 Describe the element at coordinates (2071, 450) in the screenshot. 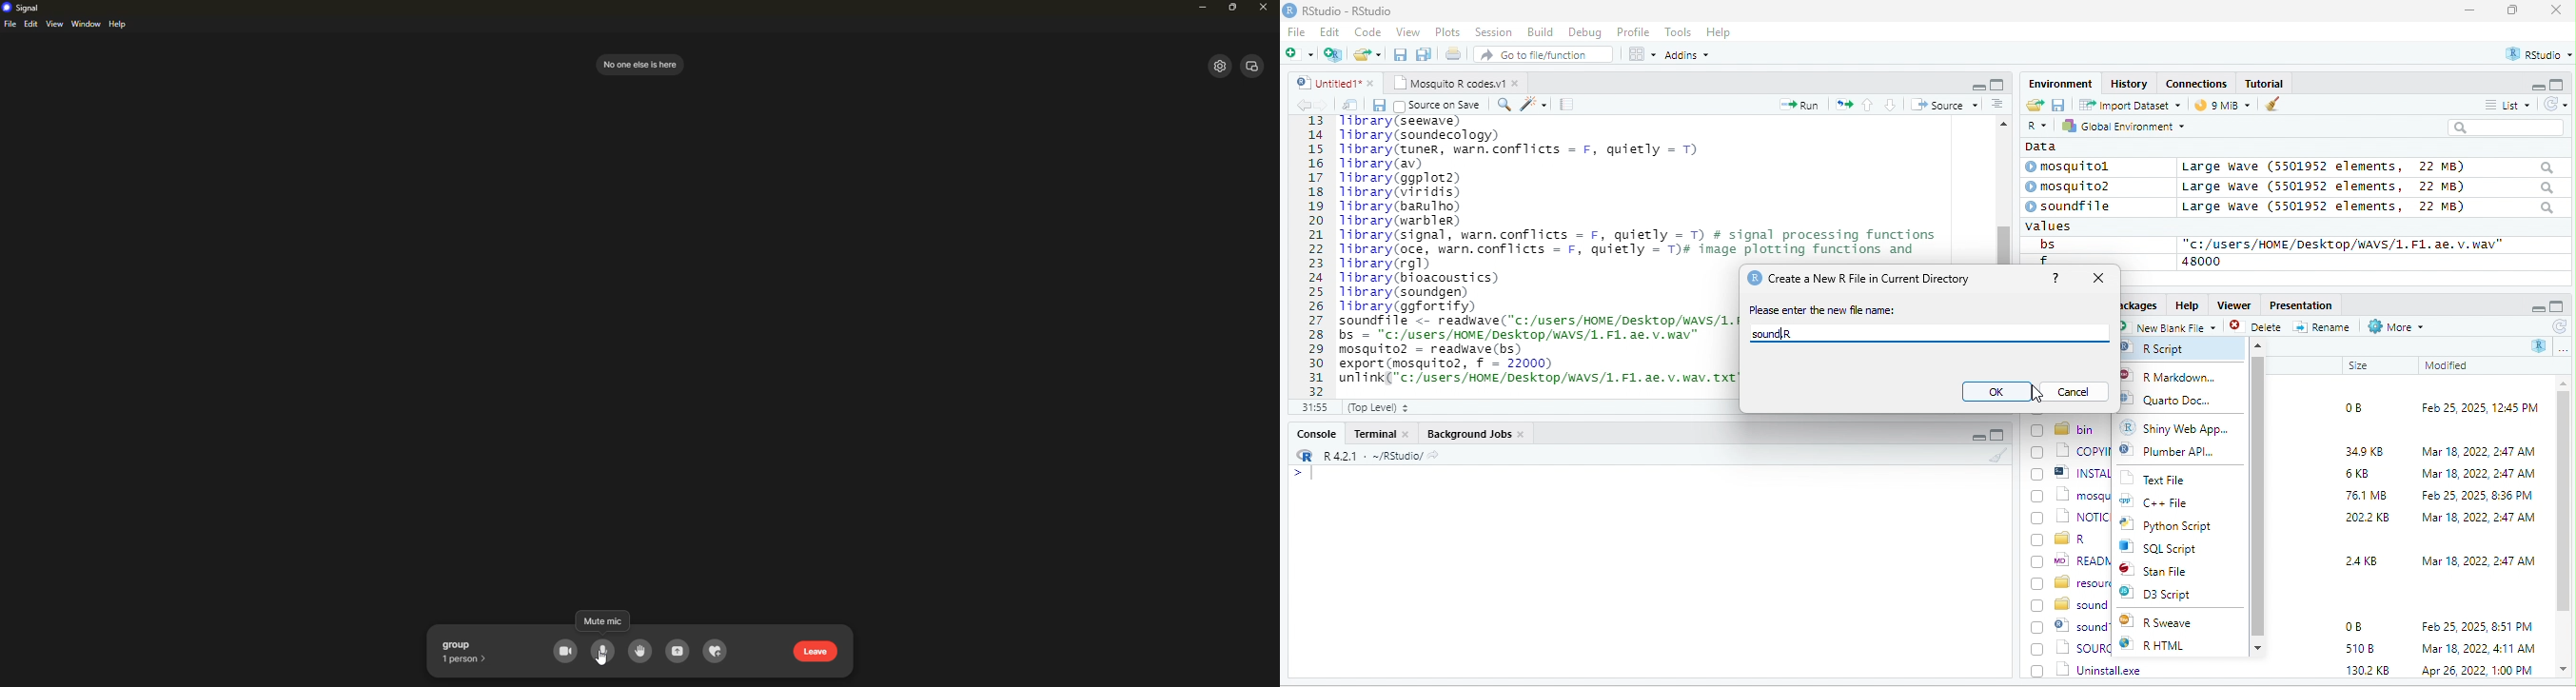

I see `‘| COPYING` at that location.